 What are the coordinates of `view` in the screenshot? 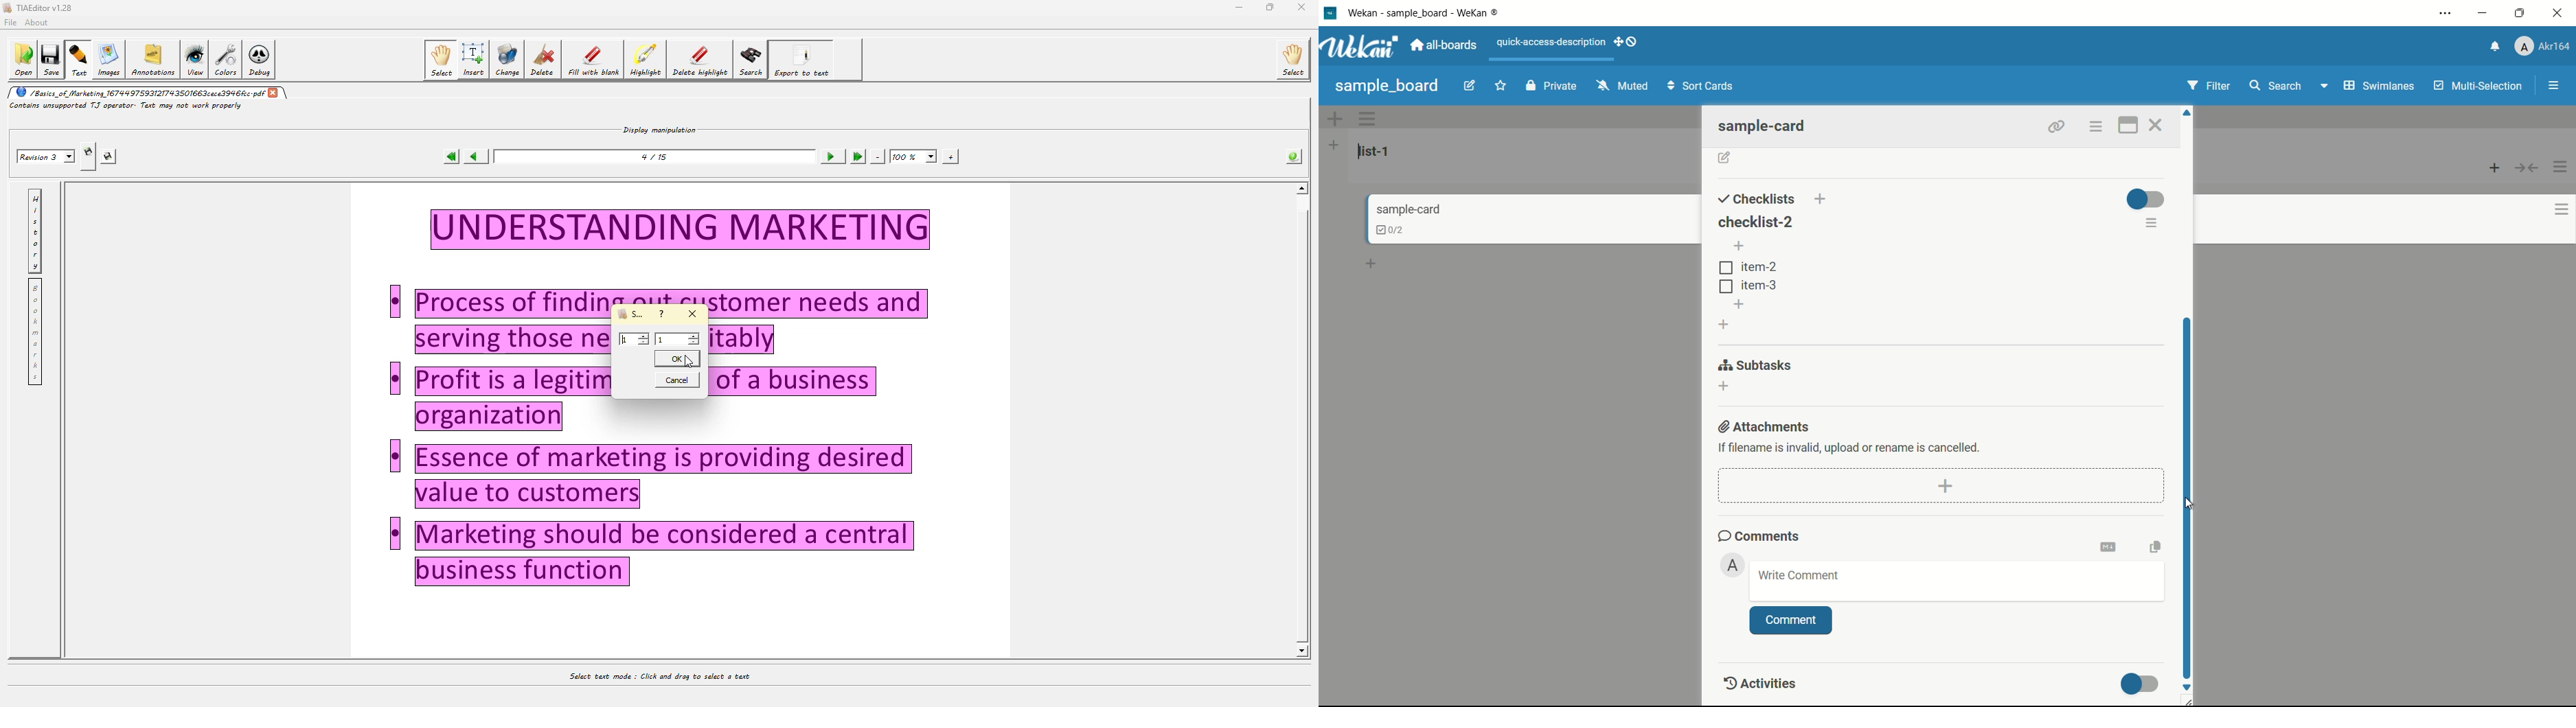 It's located at (196, 60).